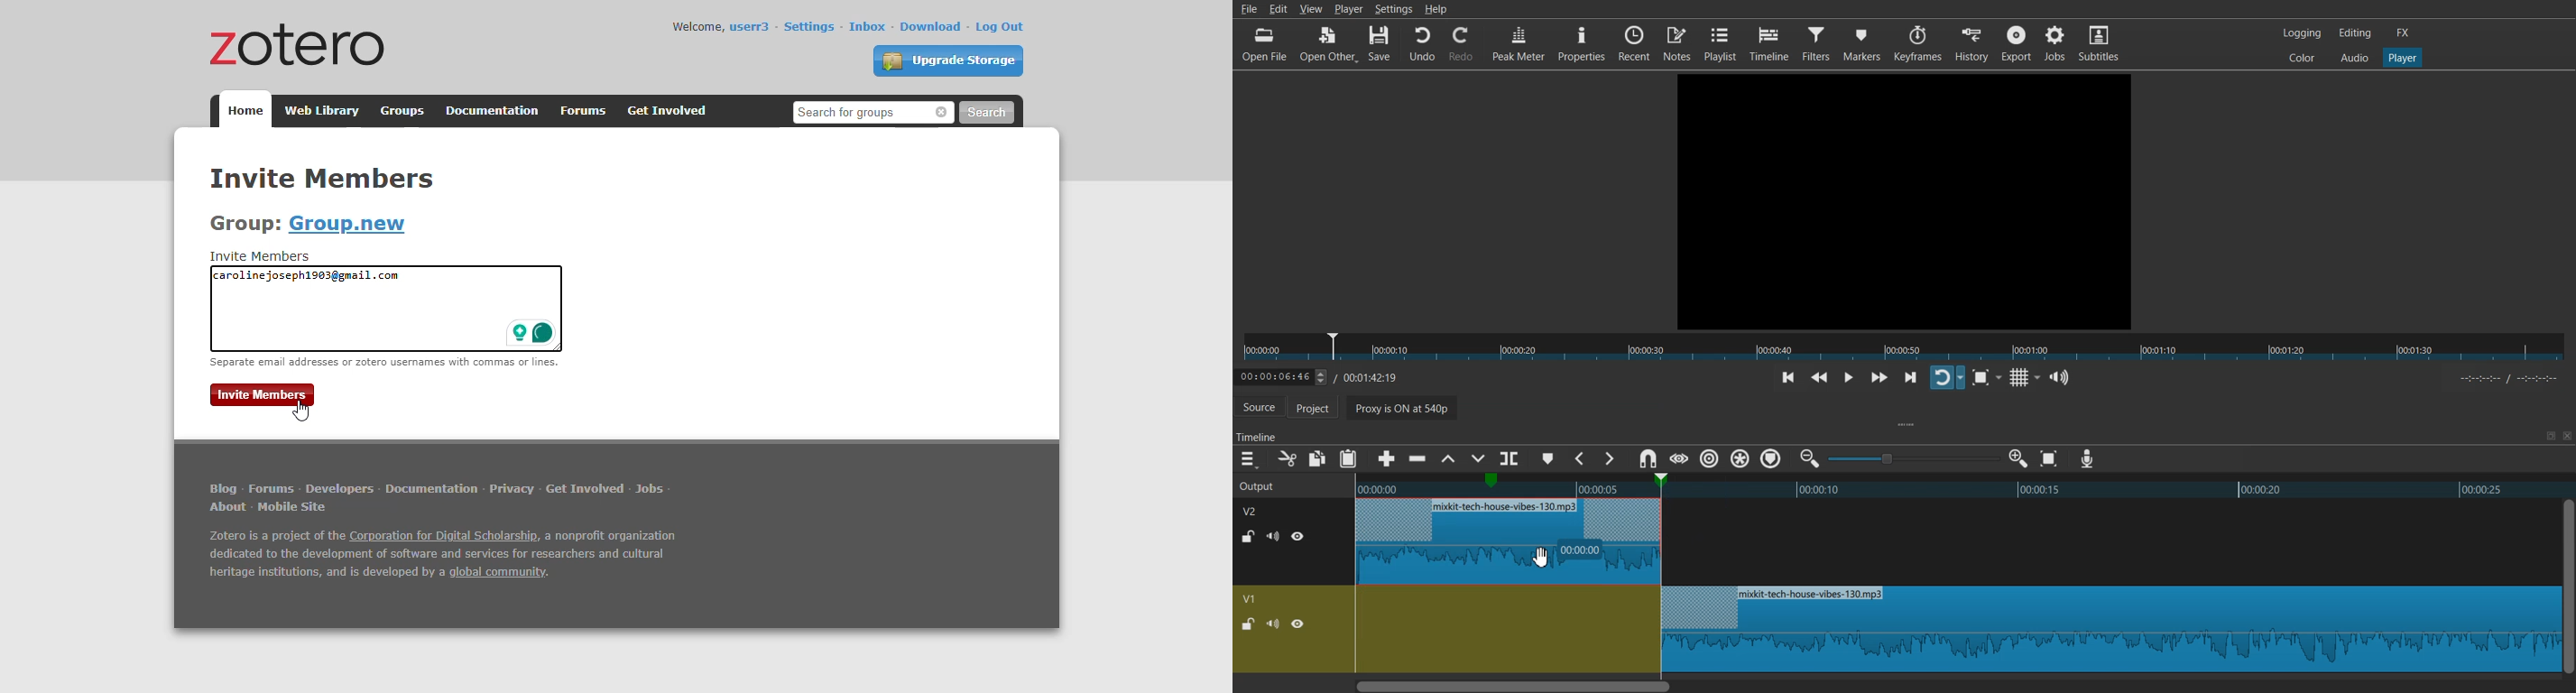  What do you see at coordinates (1544, 558) in the screenshot?
I see `Cursor` at bounding box center [1544, 558].